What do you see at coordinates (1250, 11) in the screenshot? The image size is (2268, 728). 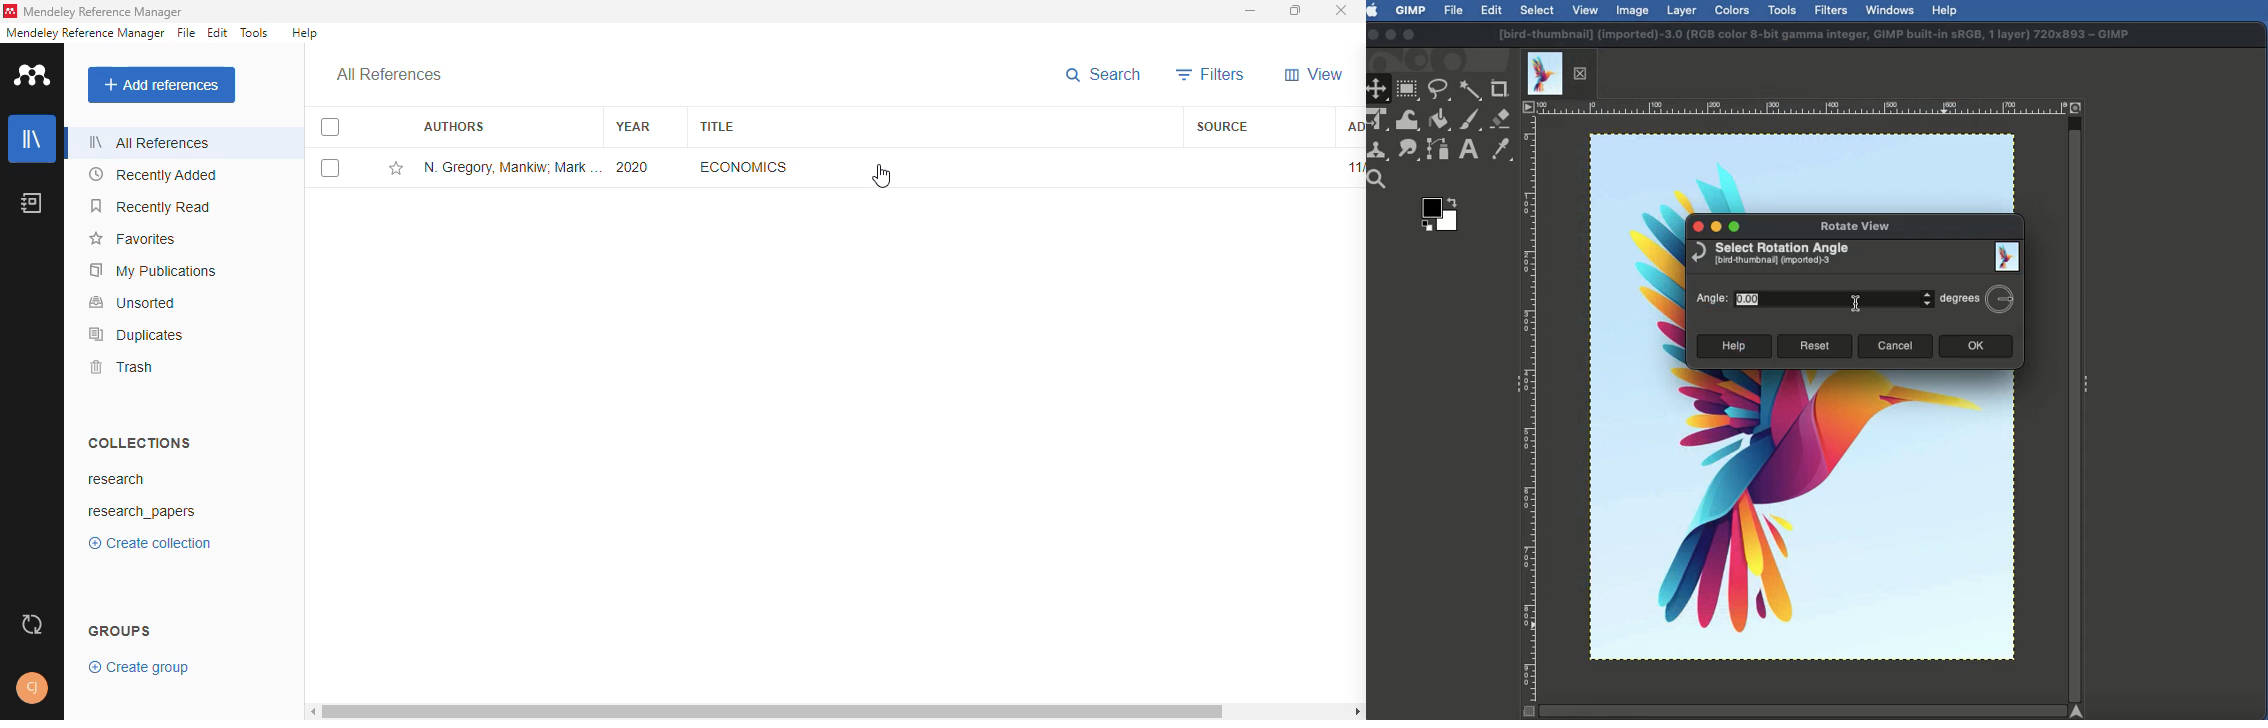 I see `minimize` at bounding box center [1250, 11].